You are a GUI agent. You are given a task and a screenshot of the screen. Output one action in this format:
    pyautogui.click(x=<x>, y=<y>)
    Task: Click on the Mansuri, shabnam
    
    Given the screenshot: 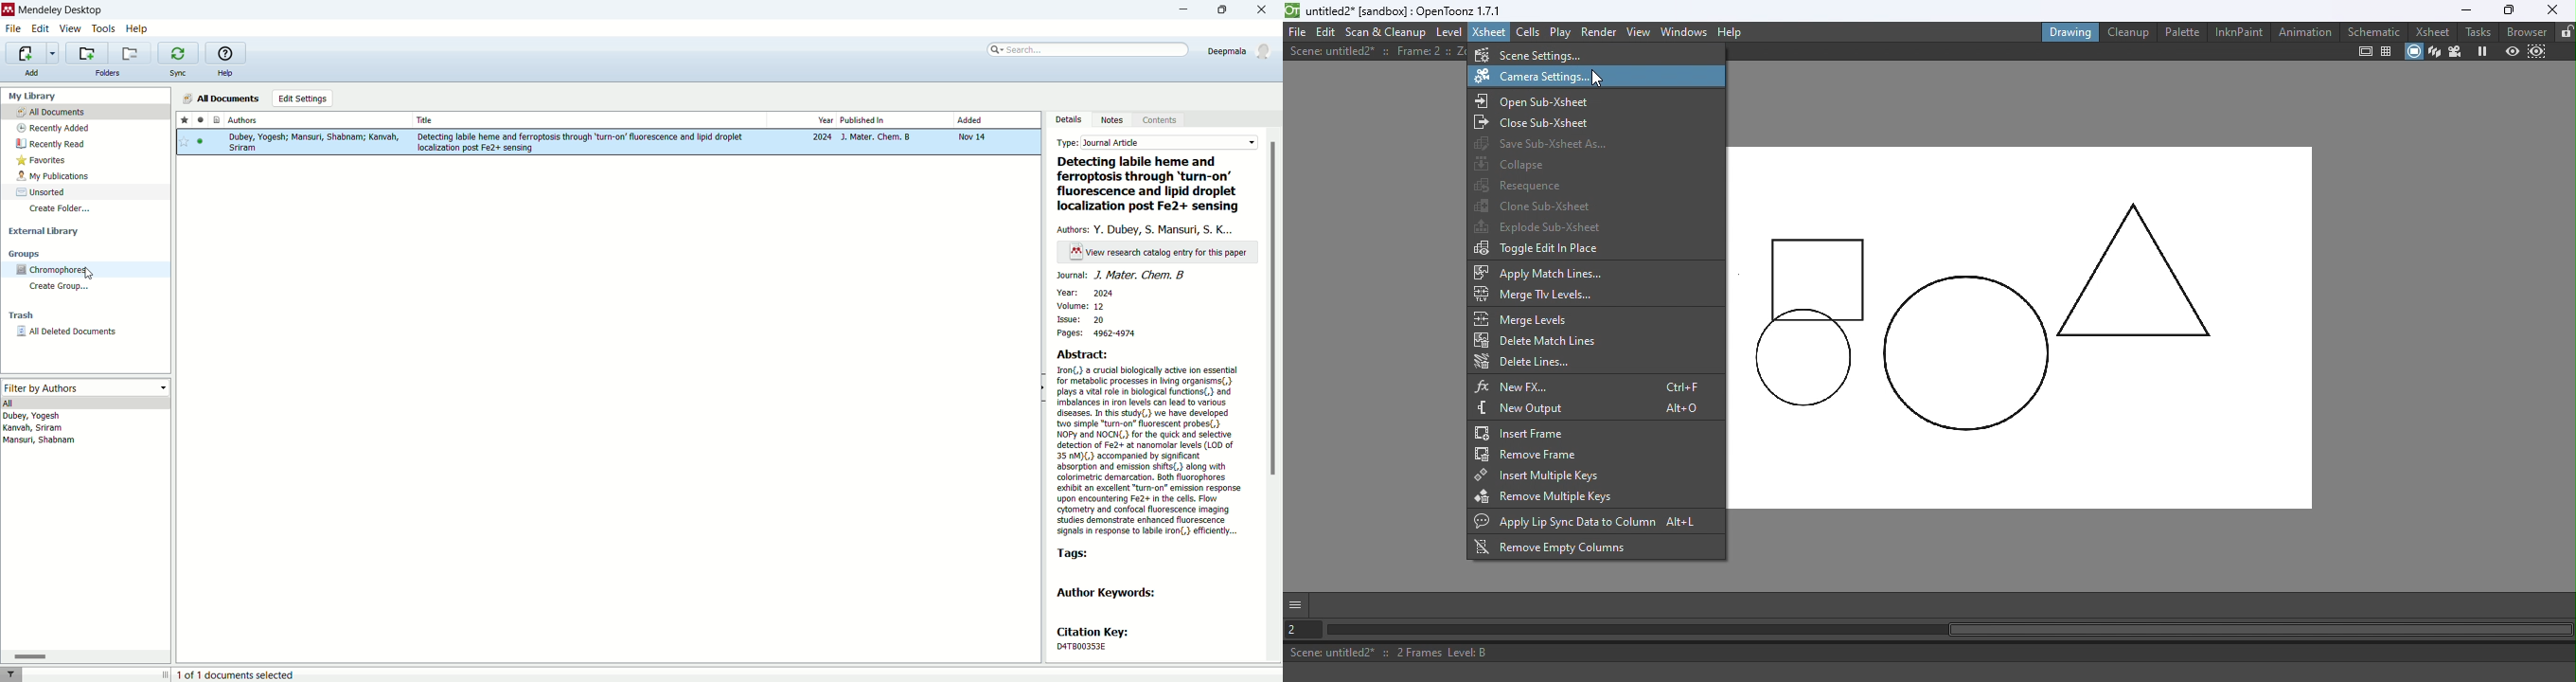 What is the action you would take?
    pyautogui.click(x=41, y=441)
    